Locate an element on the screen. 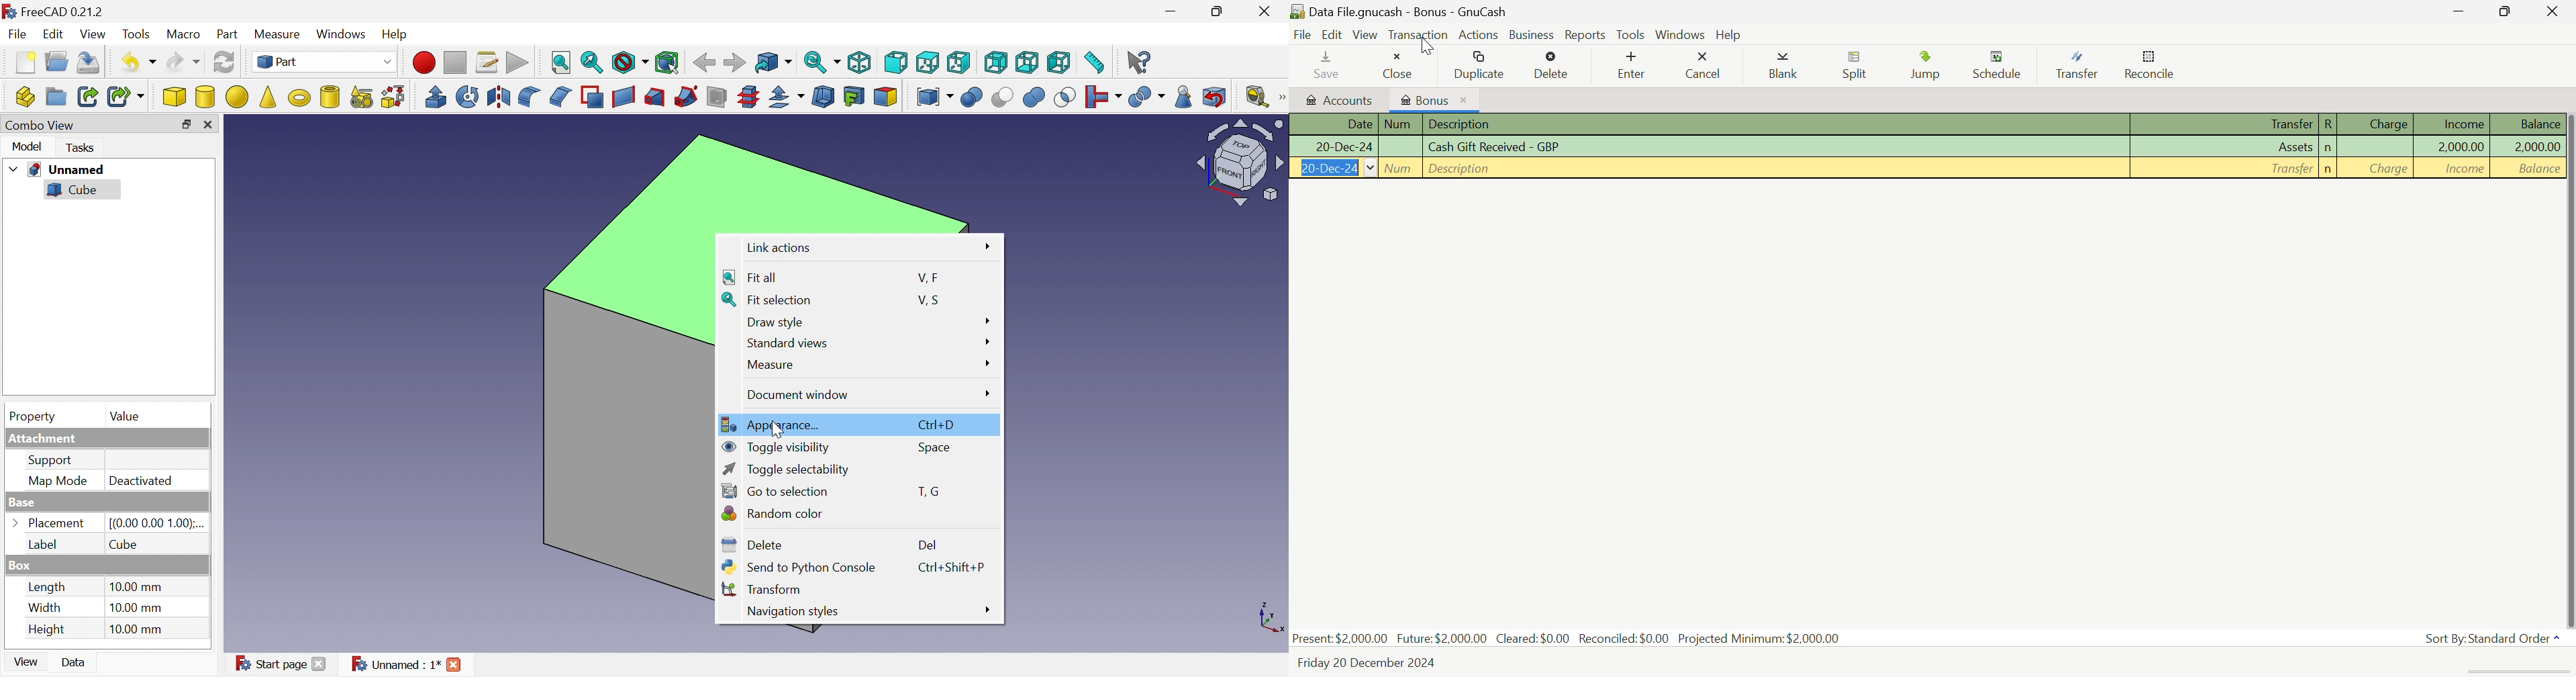 This screenshot has height=700, width=2576. Chamfer is located at coordinates (562, 97).